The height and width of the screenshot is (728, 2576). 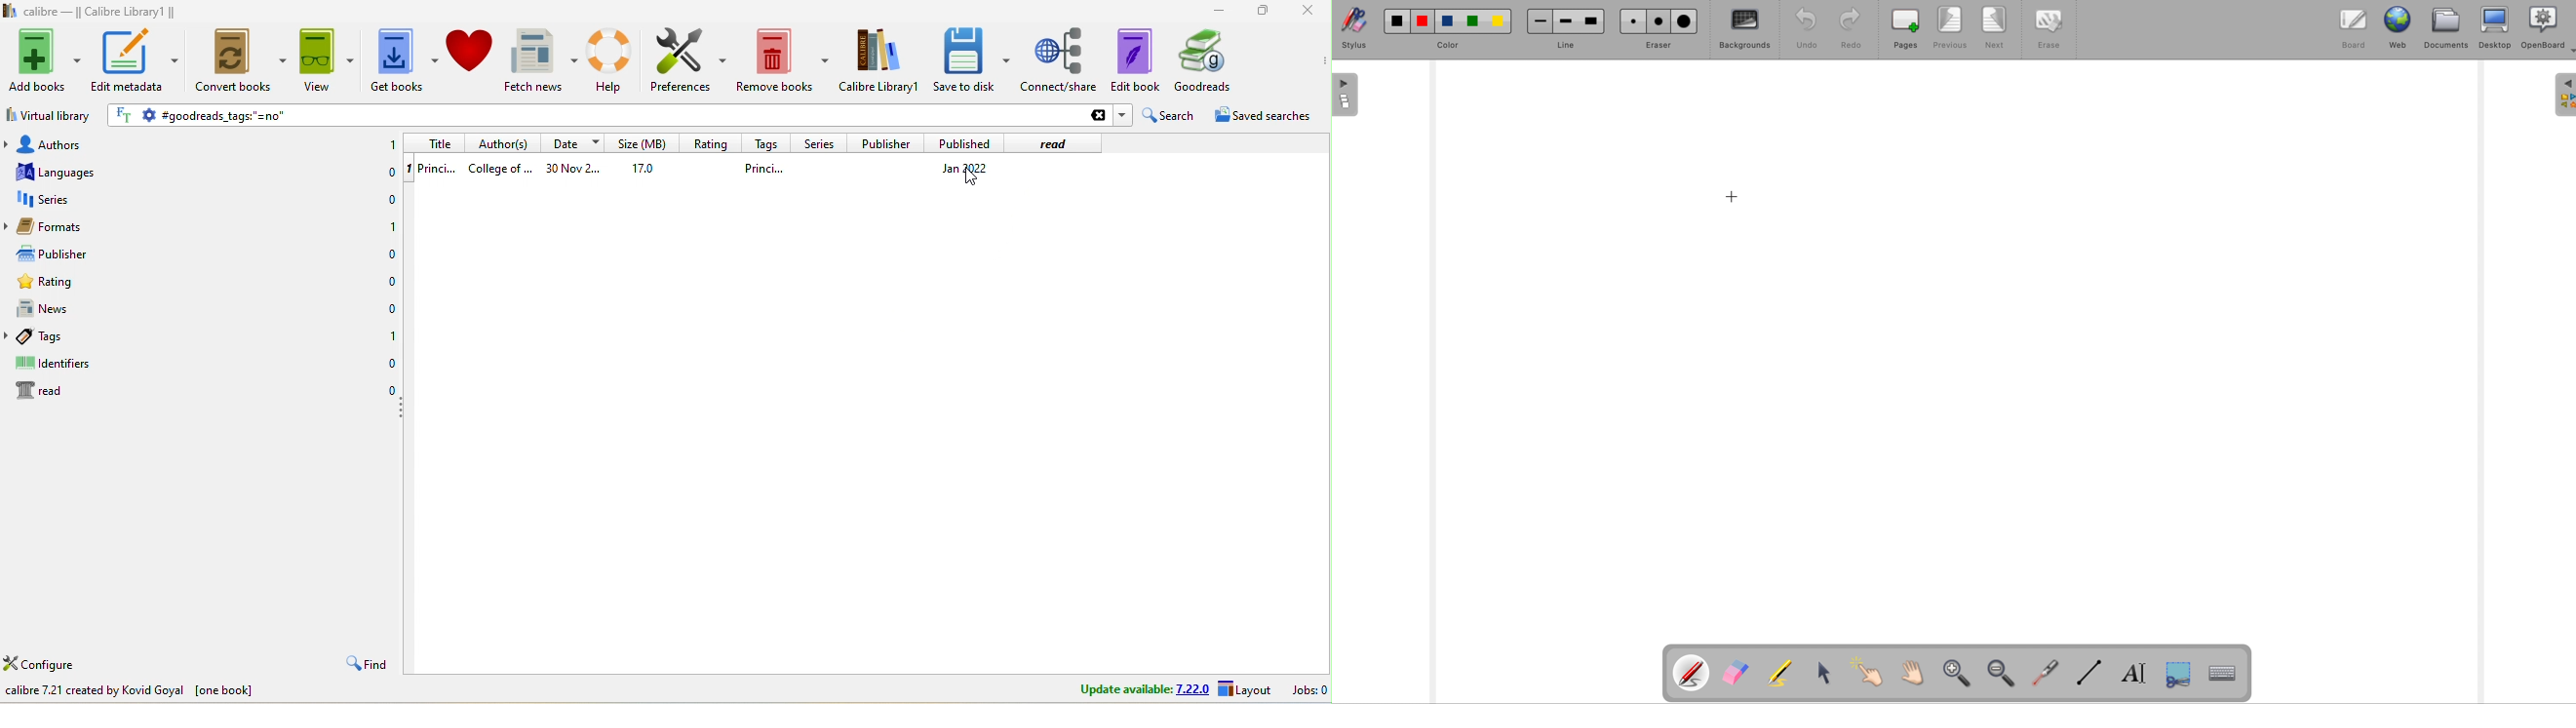 I want to click on visual laser pointer, so click(x=2047, y=674).